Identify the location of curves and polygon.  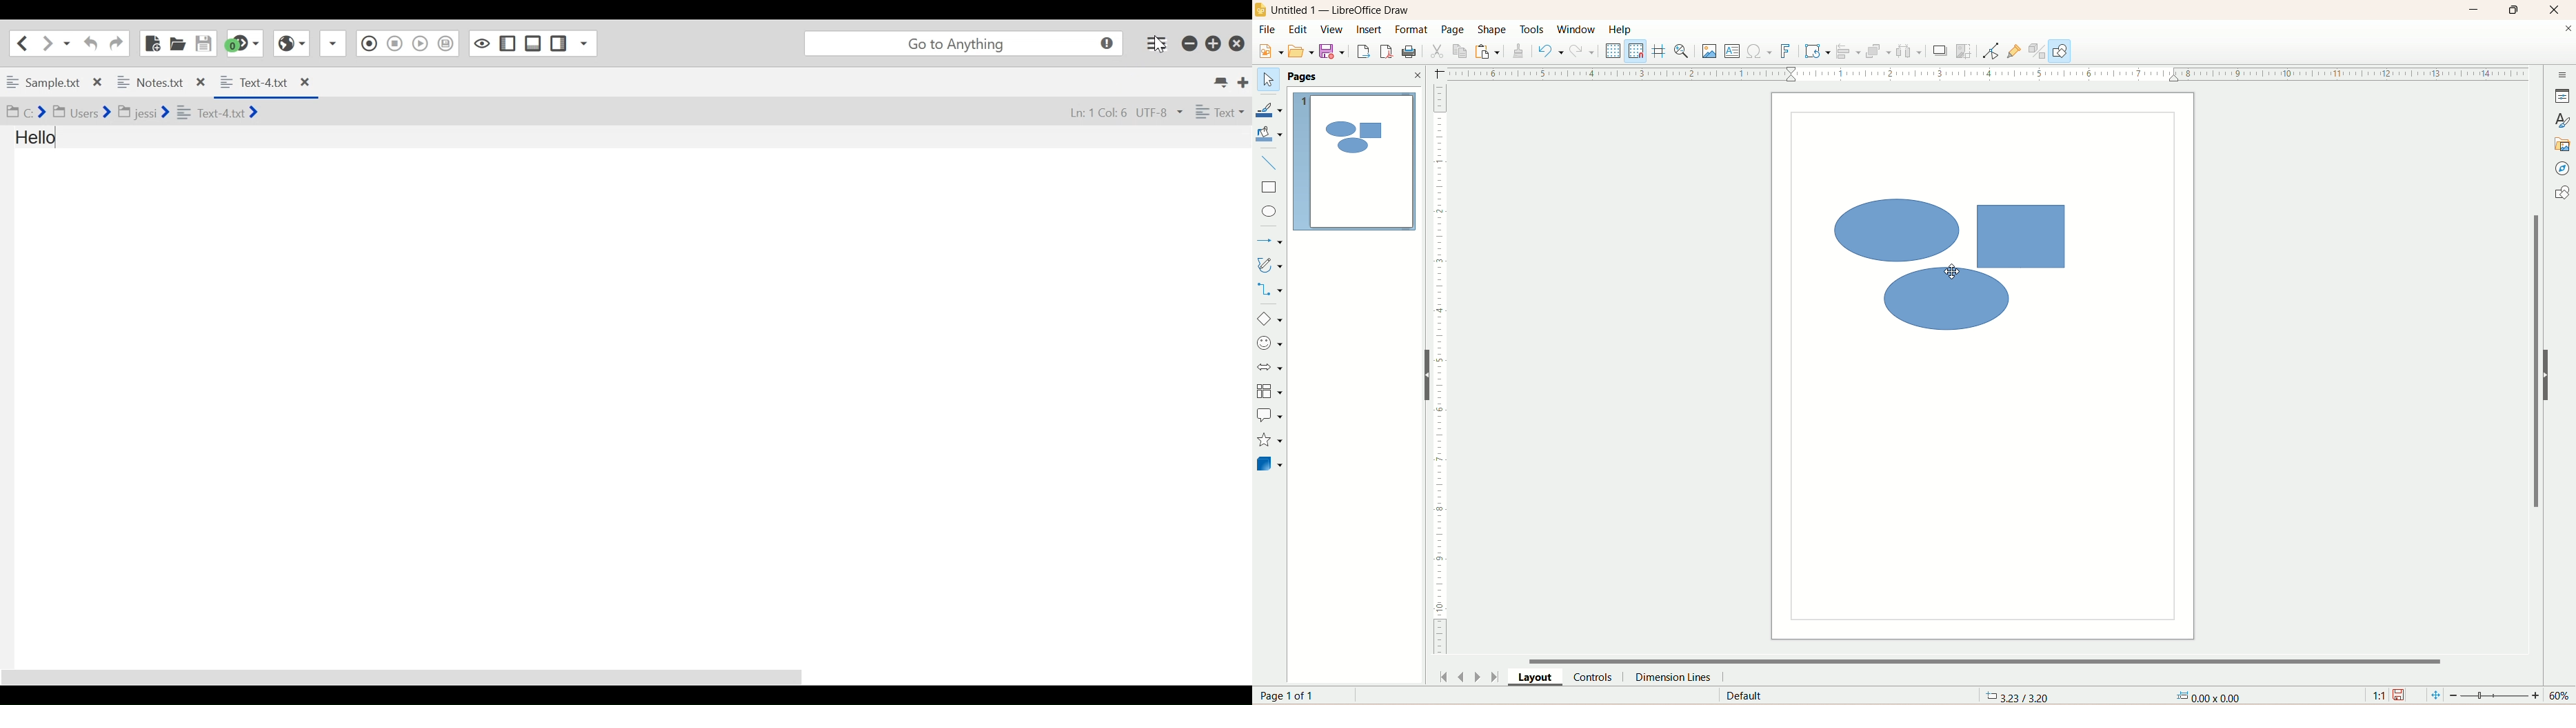
(1269, 265).